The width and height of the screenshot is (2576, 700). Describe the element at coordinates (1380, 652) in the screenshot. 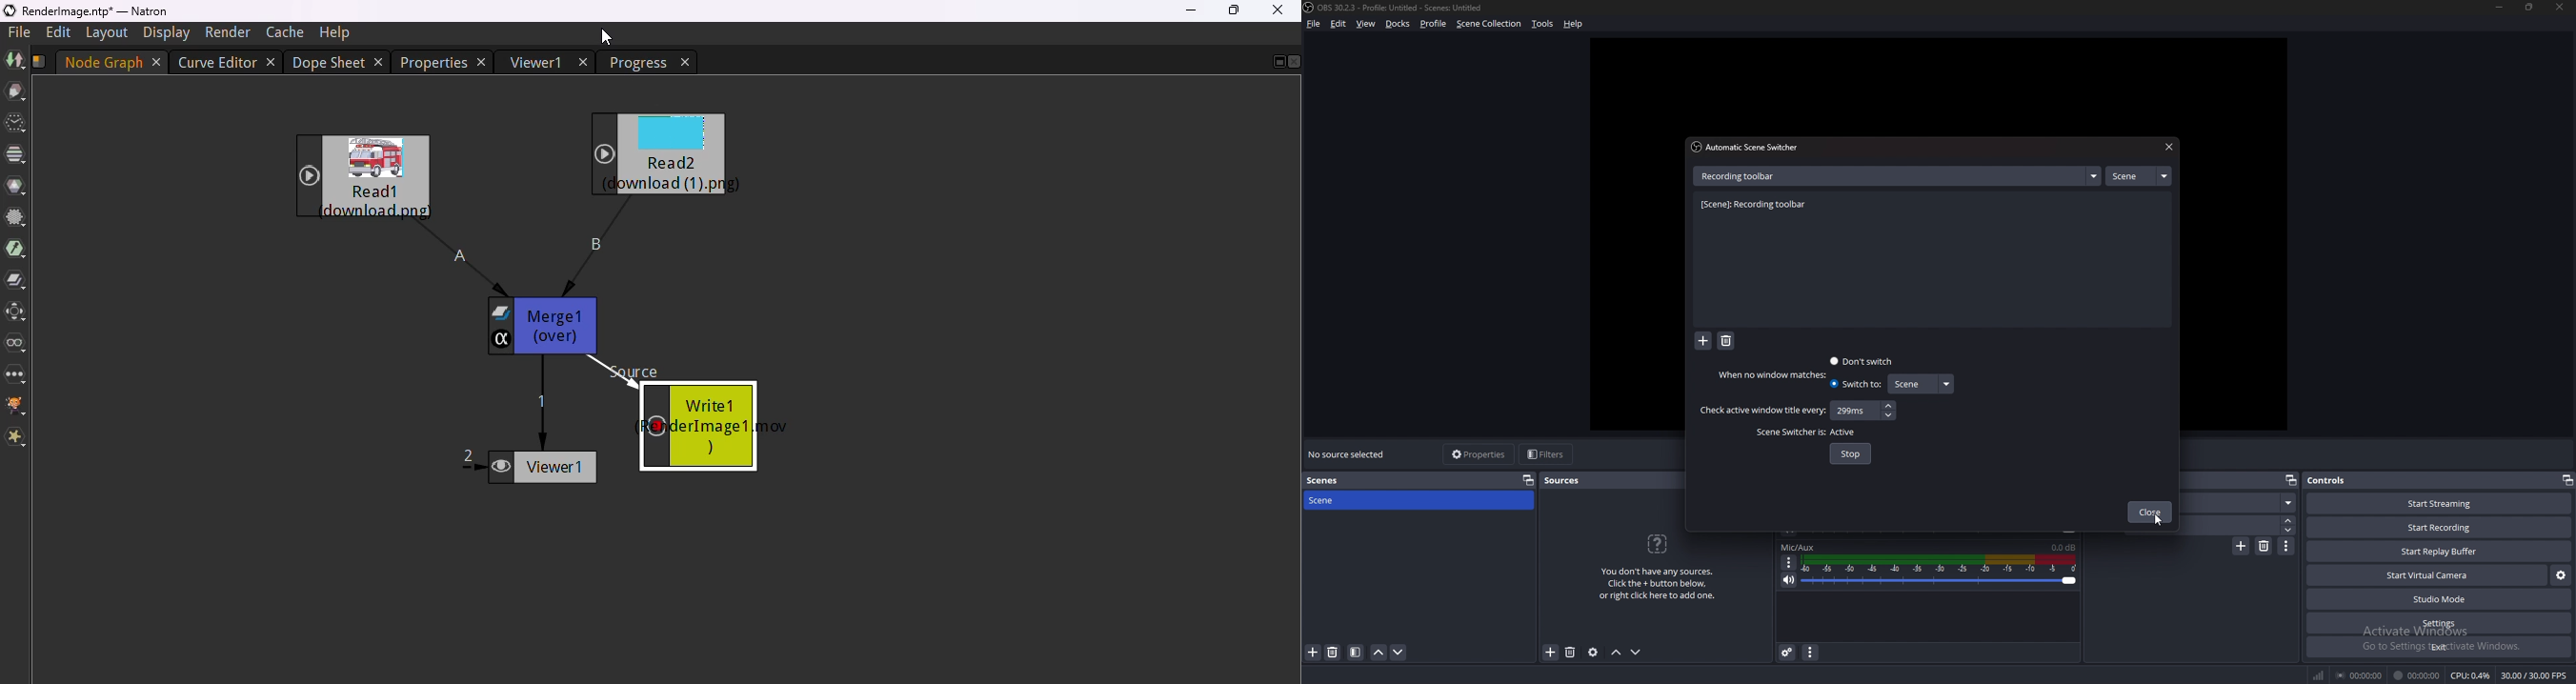

I see `move scene up` at that location.